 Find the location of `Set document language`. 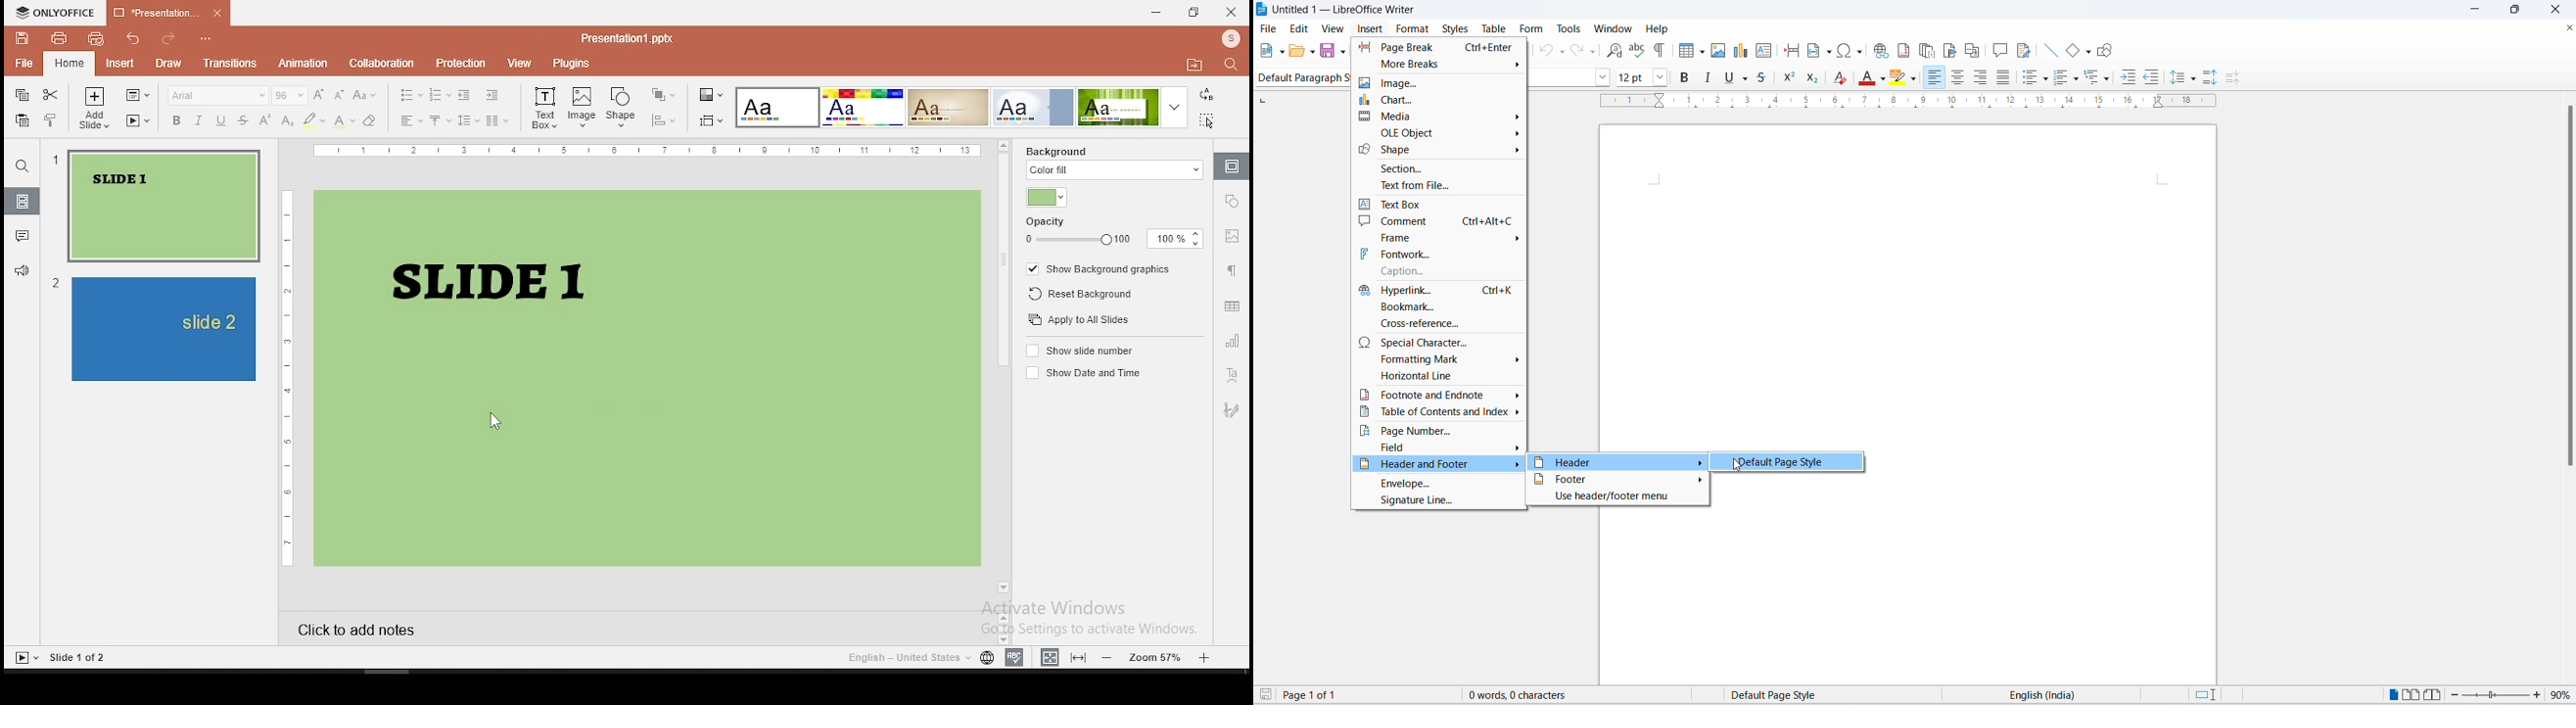

Set document language is located at coordinates (987, 658).